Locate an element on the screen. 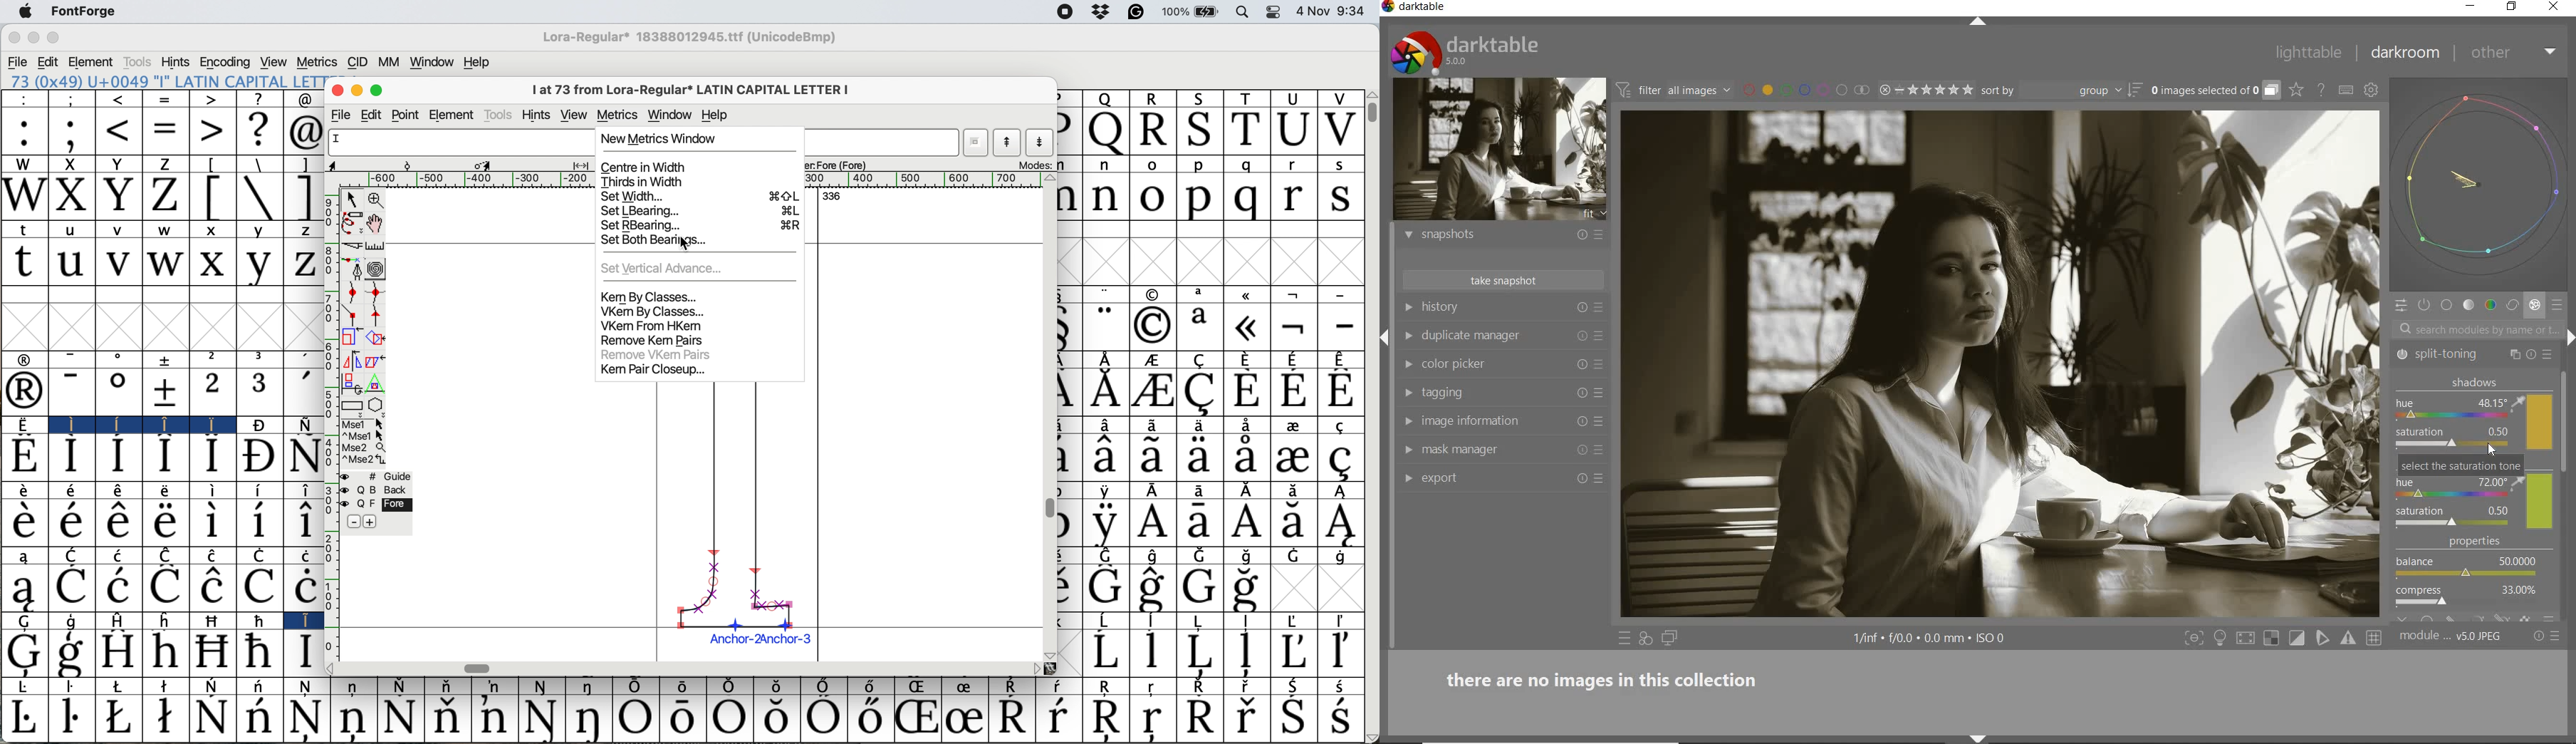 The height and width of the screenshot is (756, 2576). ^ Mse 1 is located at coordinates (363, 436).